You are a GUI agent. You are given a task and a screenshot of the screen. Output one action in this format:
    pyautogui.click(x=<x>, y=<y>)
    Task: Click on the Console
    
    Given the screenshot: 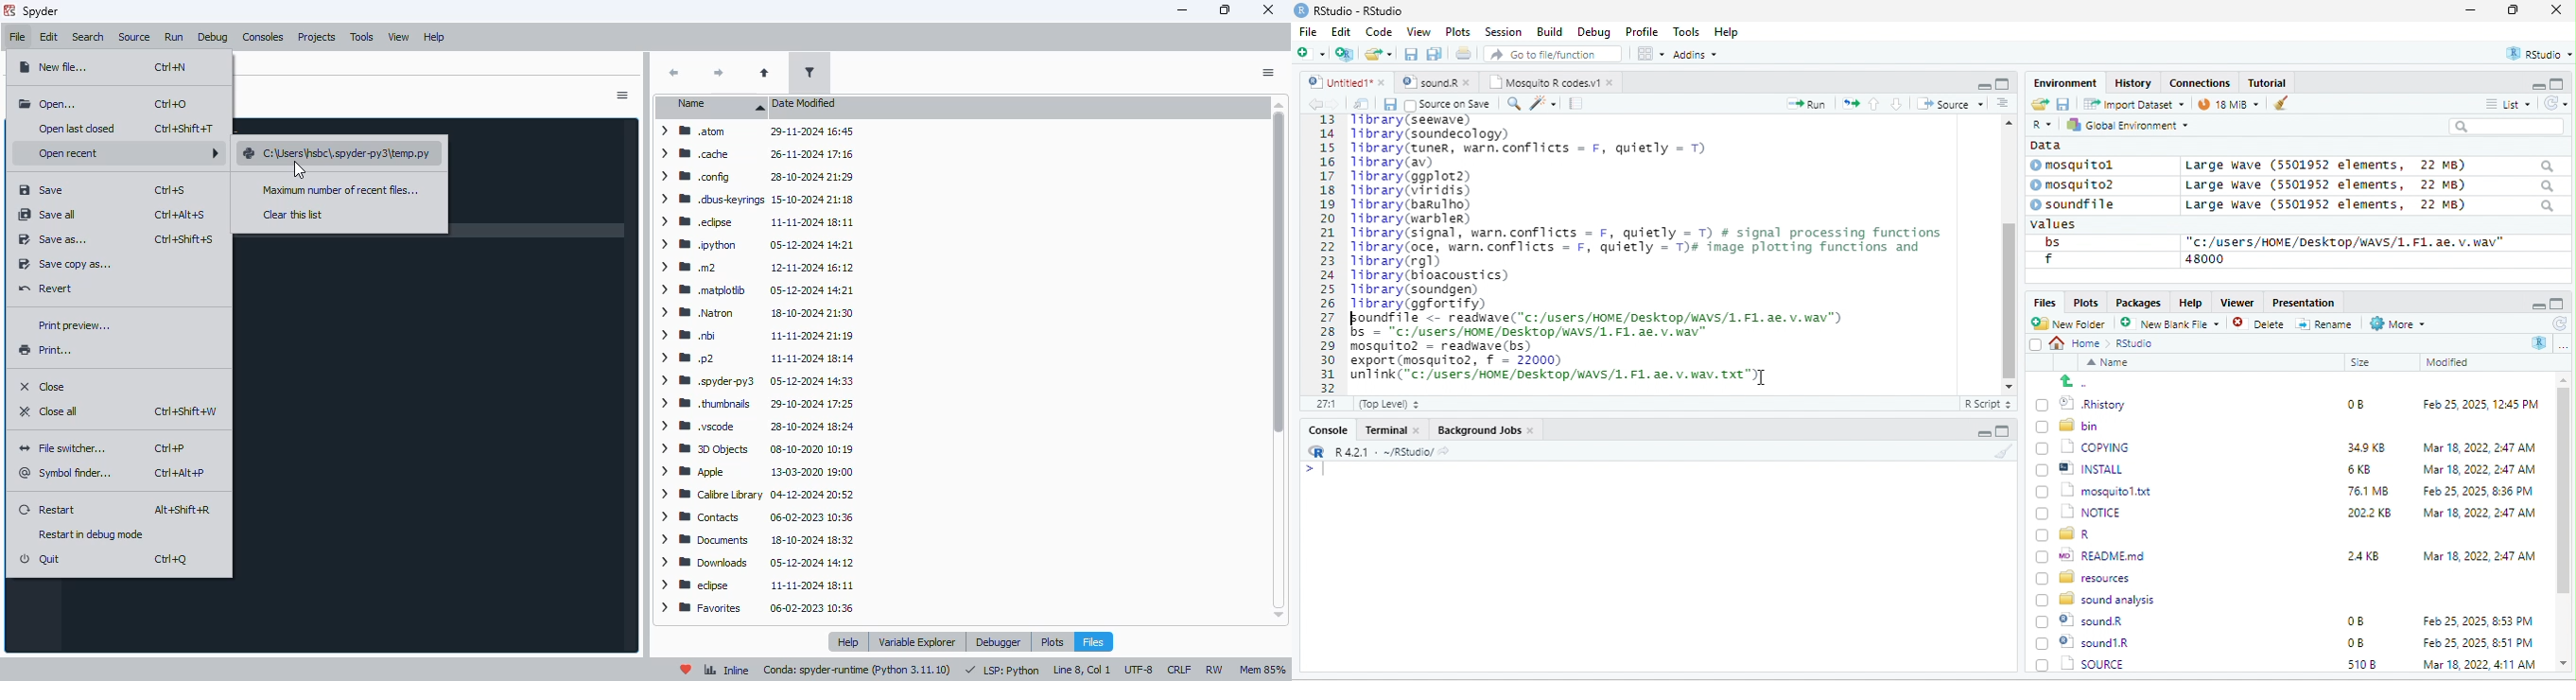 What is the action you would take?
    pyautogui.click(x=1327, y=428)
    